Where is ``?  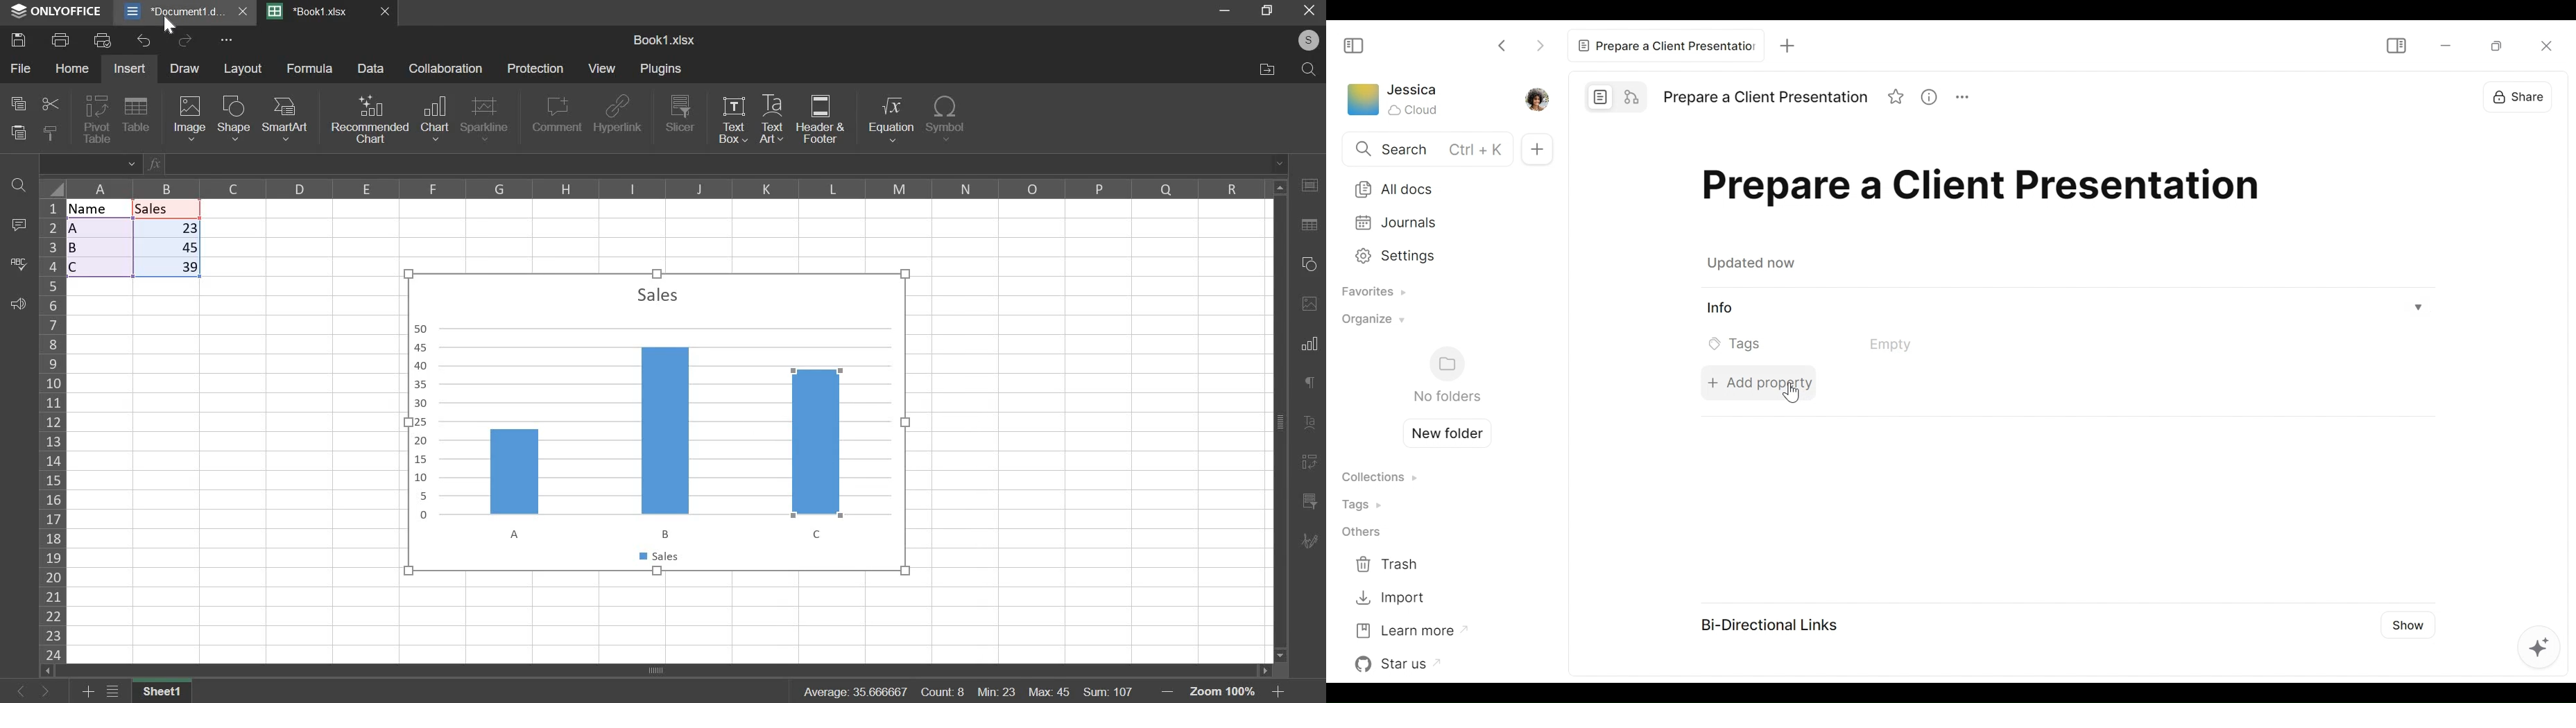  is located at coordinates (38, 691).